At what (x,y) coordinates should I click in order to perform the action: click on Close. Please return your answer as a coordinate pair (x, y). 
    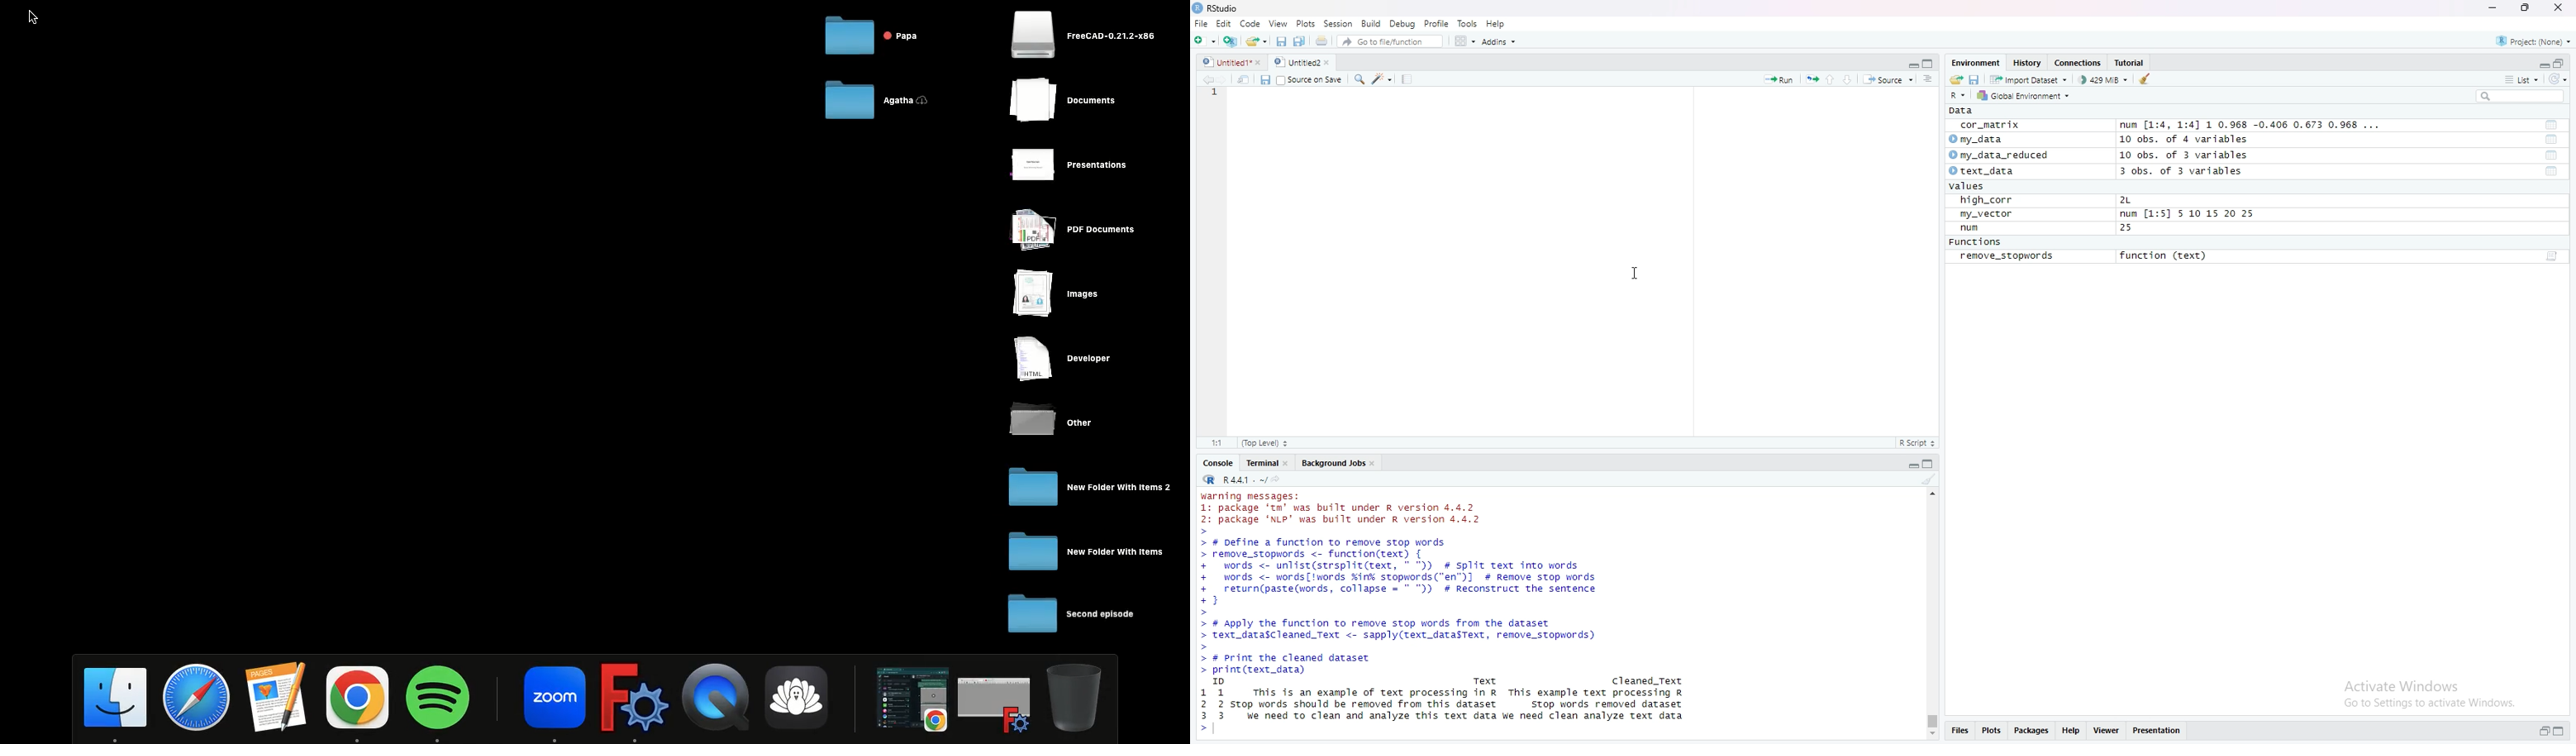
    Looking at the image, I should click on (2560, 9).